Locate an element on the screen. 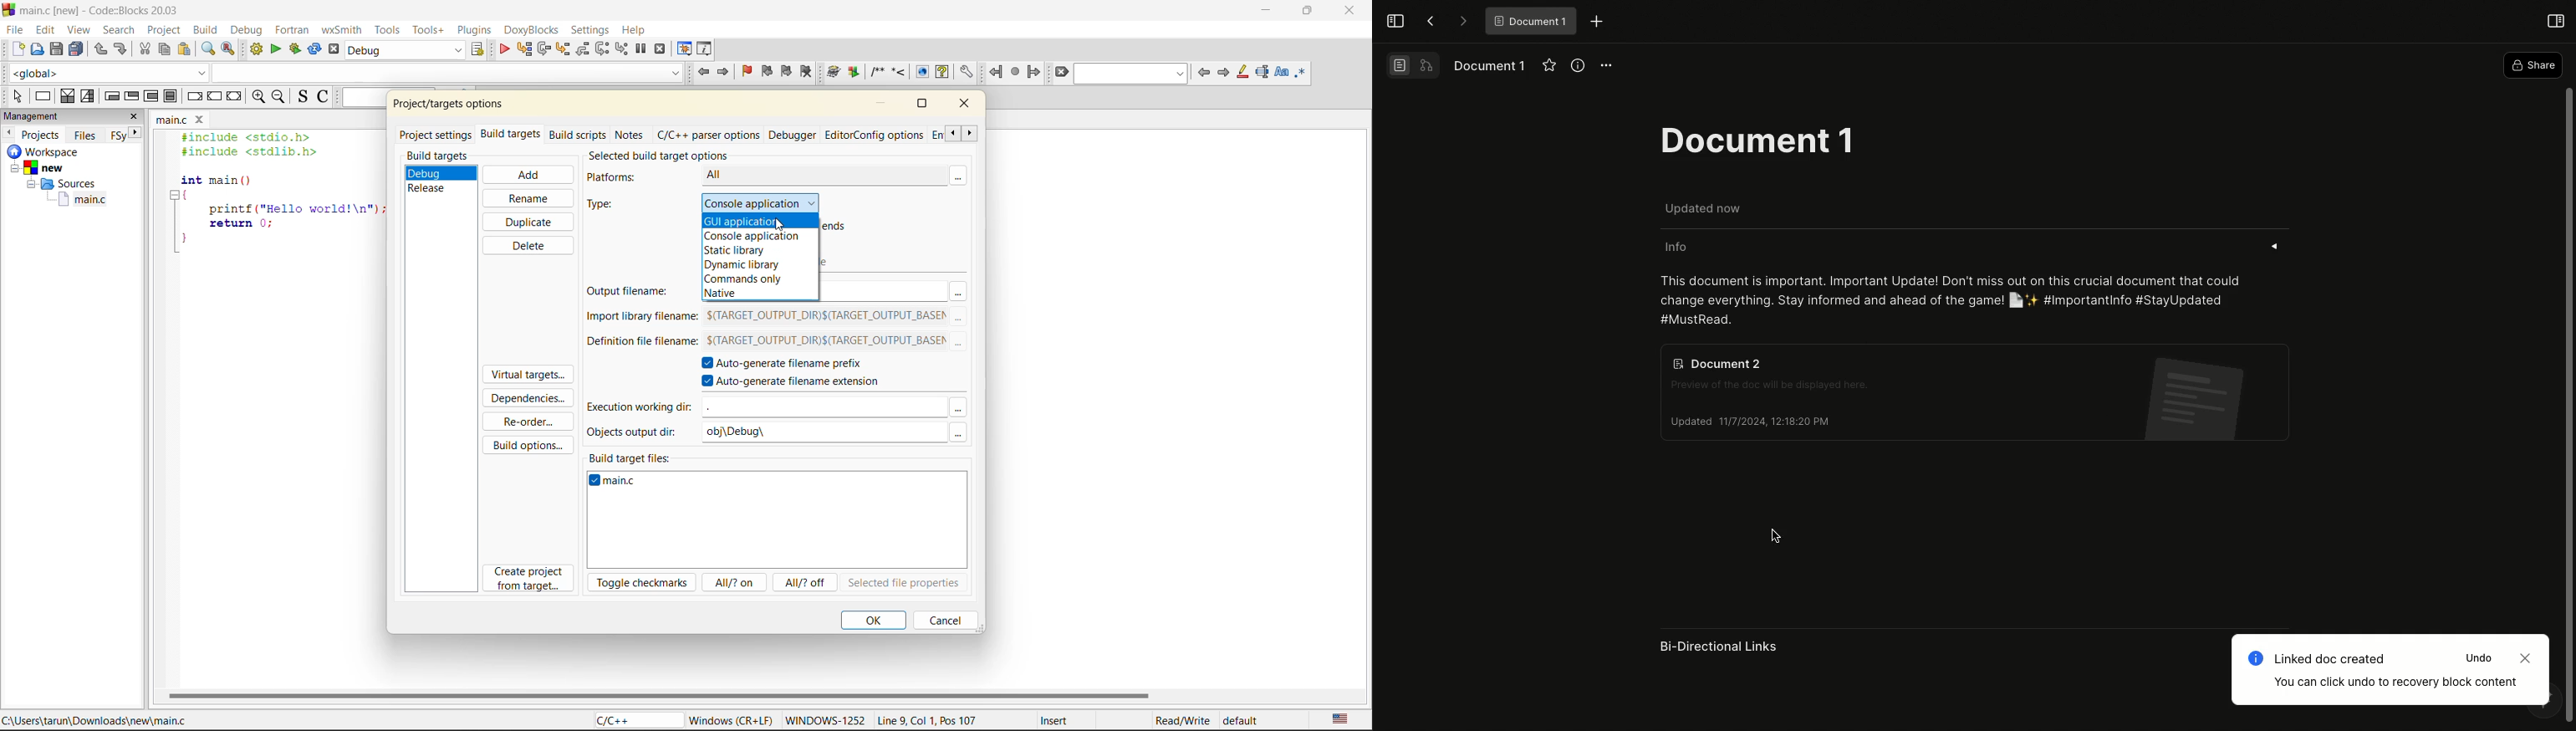 The image size is (2576, 756). create project from target is located at coordinates (533, 579).